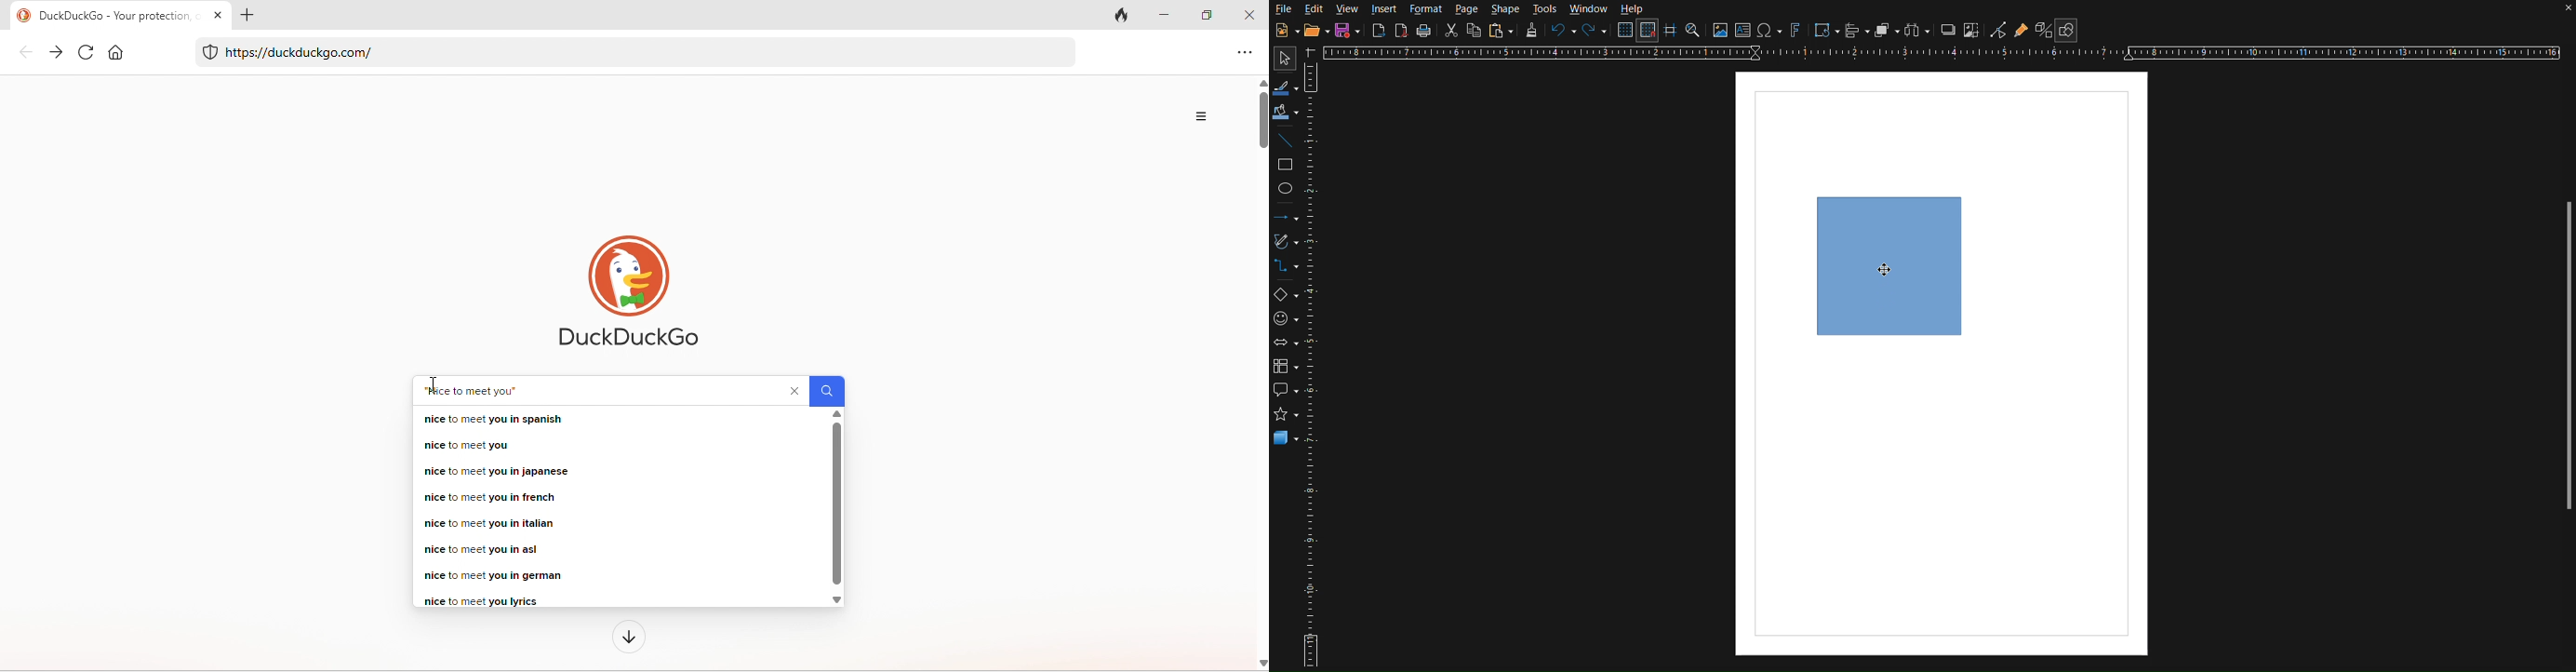 This screenshot has width=2576, height=672. I want to click on scroll bar, so click(2563, 361).